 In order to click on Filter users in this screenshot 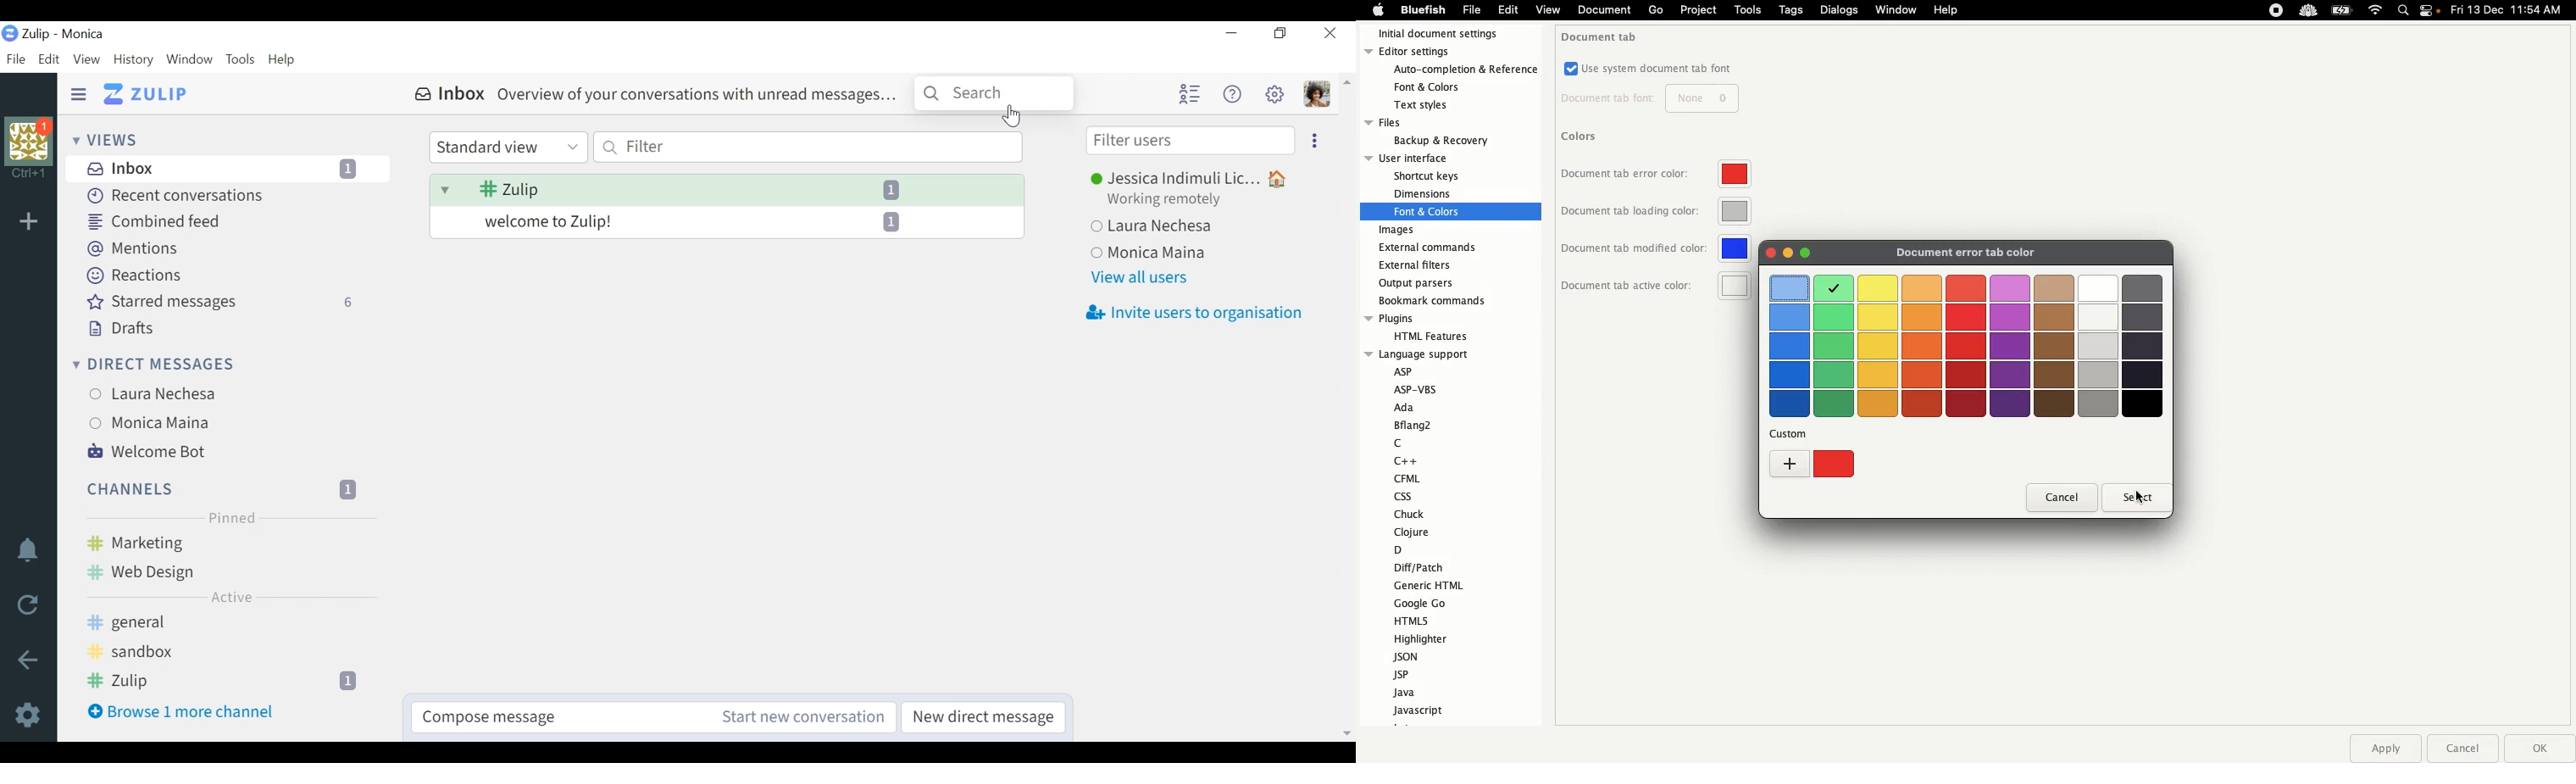, I will do `click(1192, 142)`.